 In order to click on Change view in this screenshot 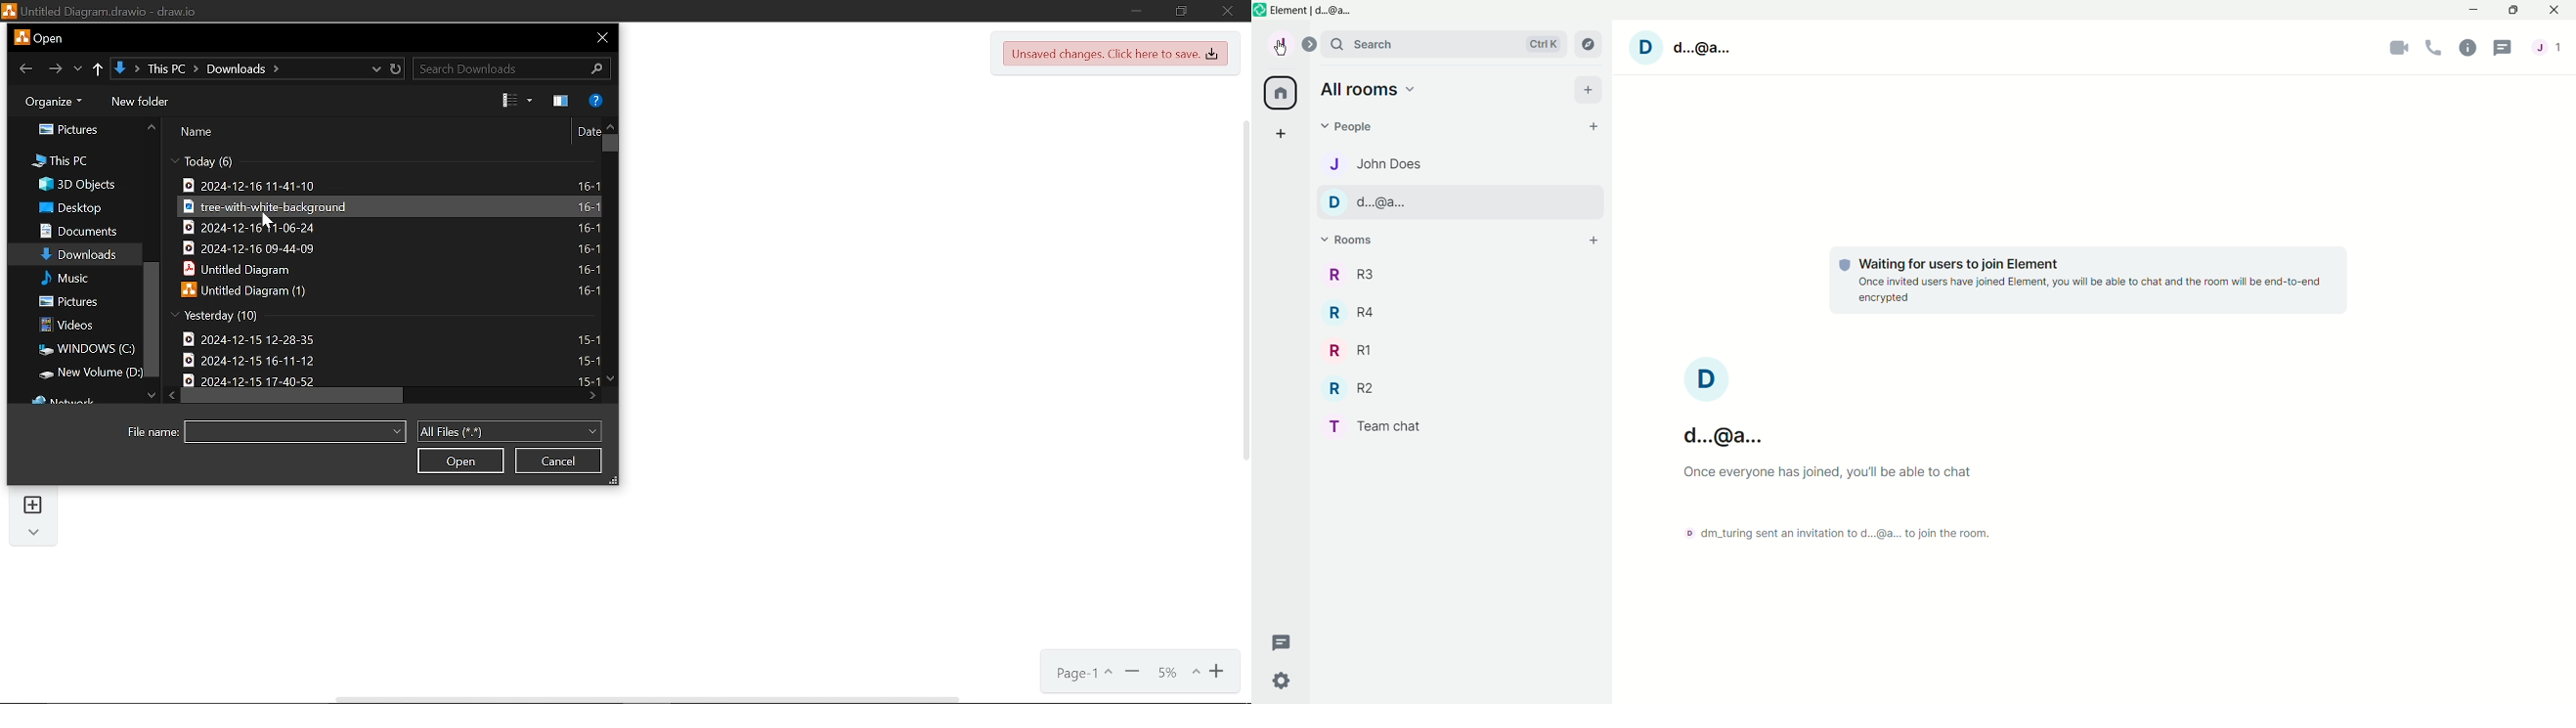, I will do `click(521, 101)`.